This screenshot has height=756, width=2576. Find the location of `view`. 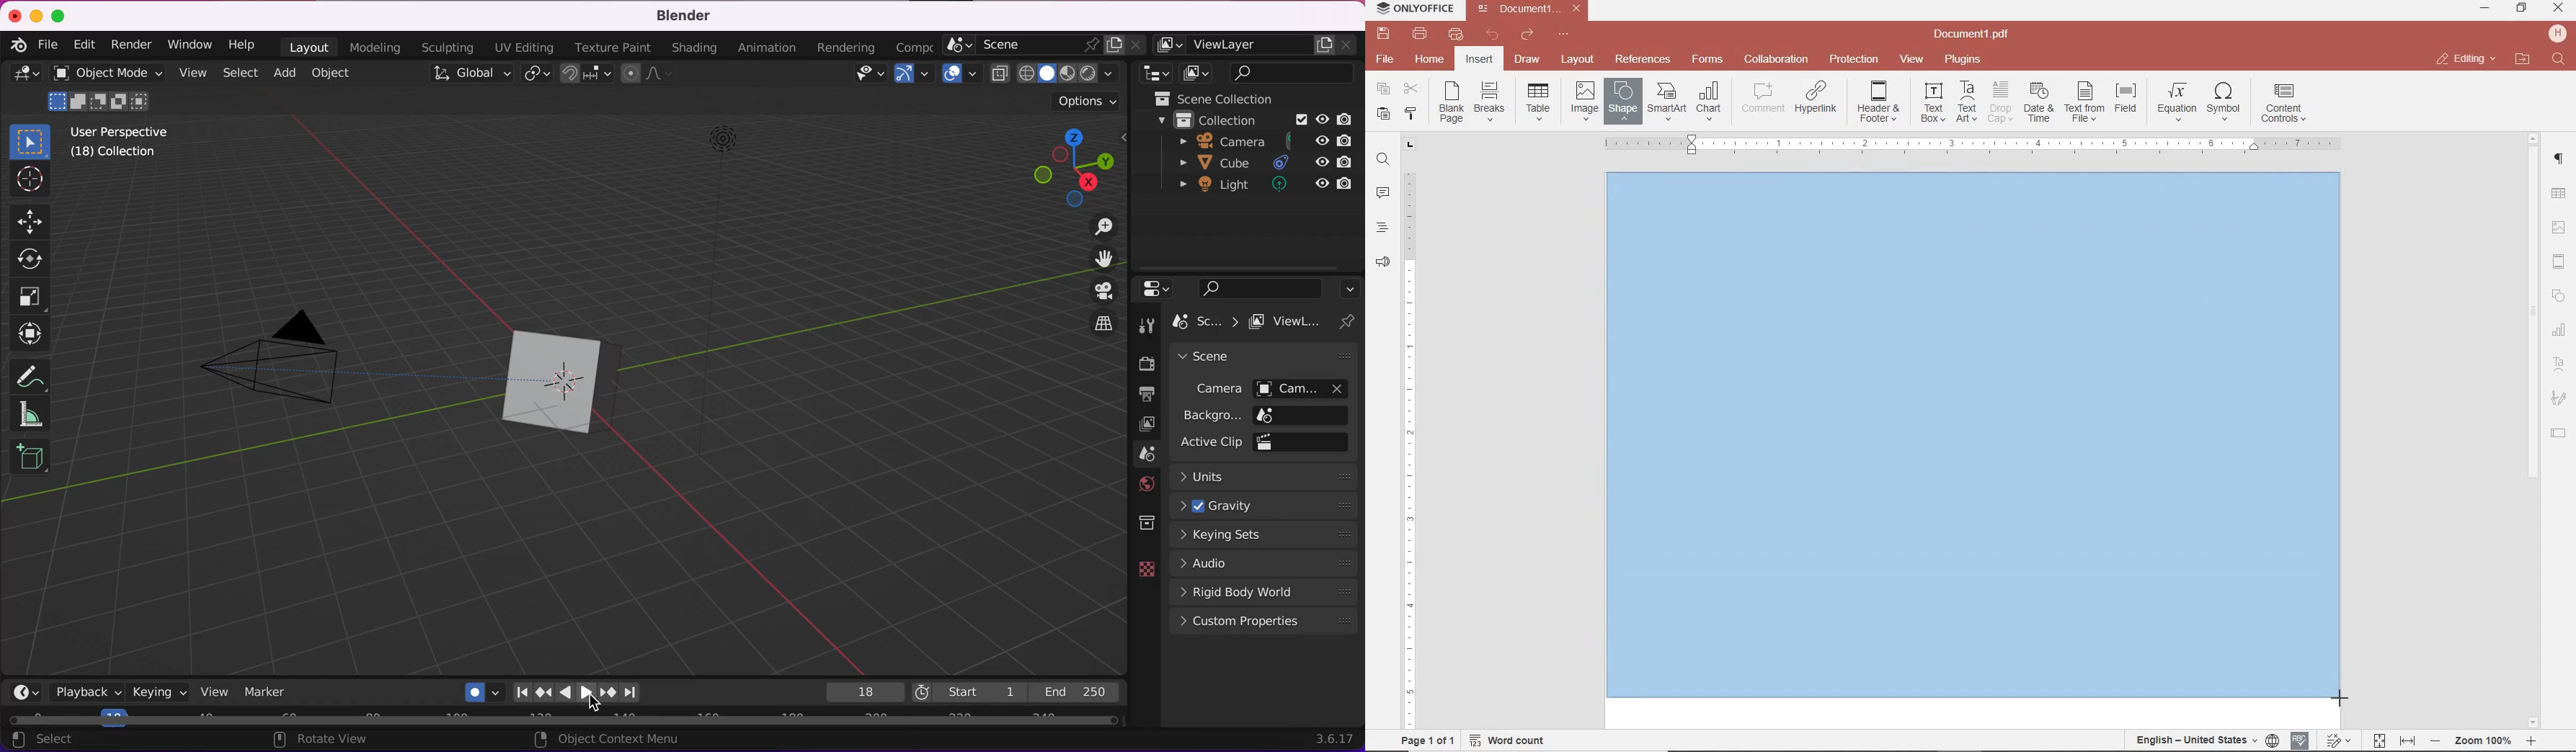

view is located at coordinates (1911, 60).